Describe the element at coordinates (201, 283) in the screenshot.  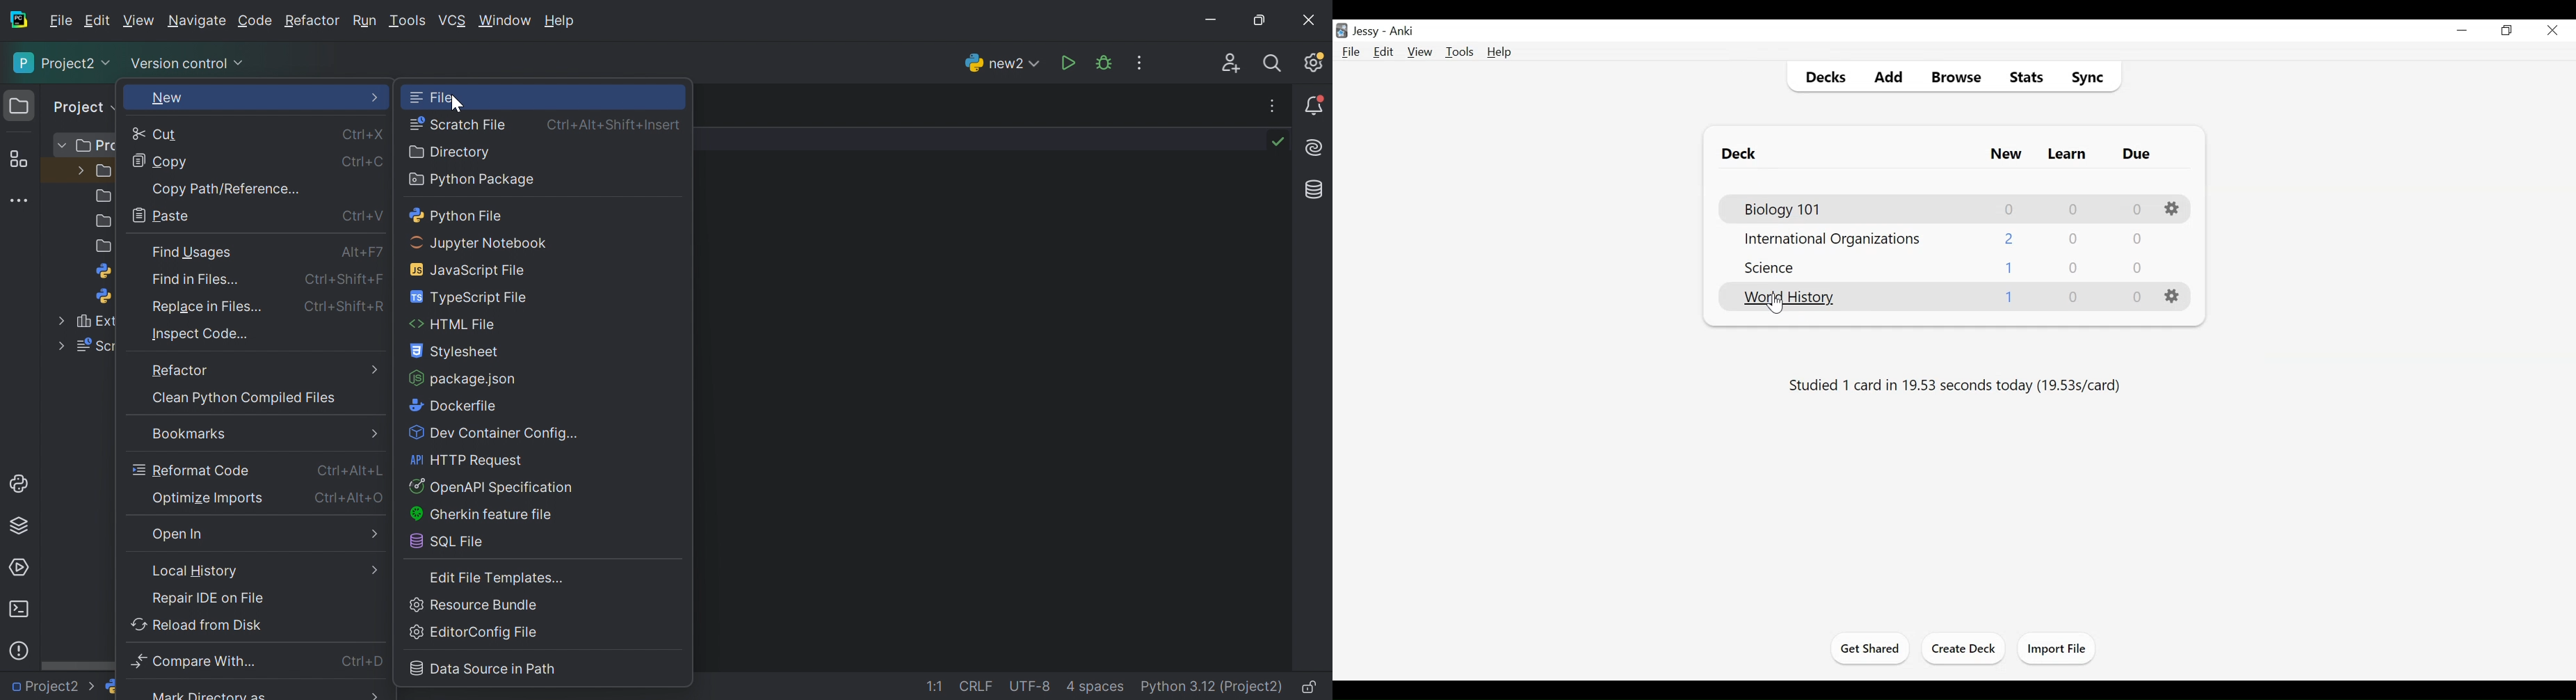
I see `Find in files` at that location.